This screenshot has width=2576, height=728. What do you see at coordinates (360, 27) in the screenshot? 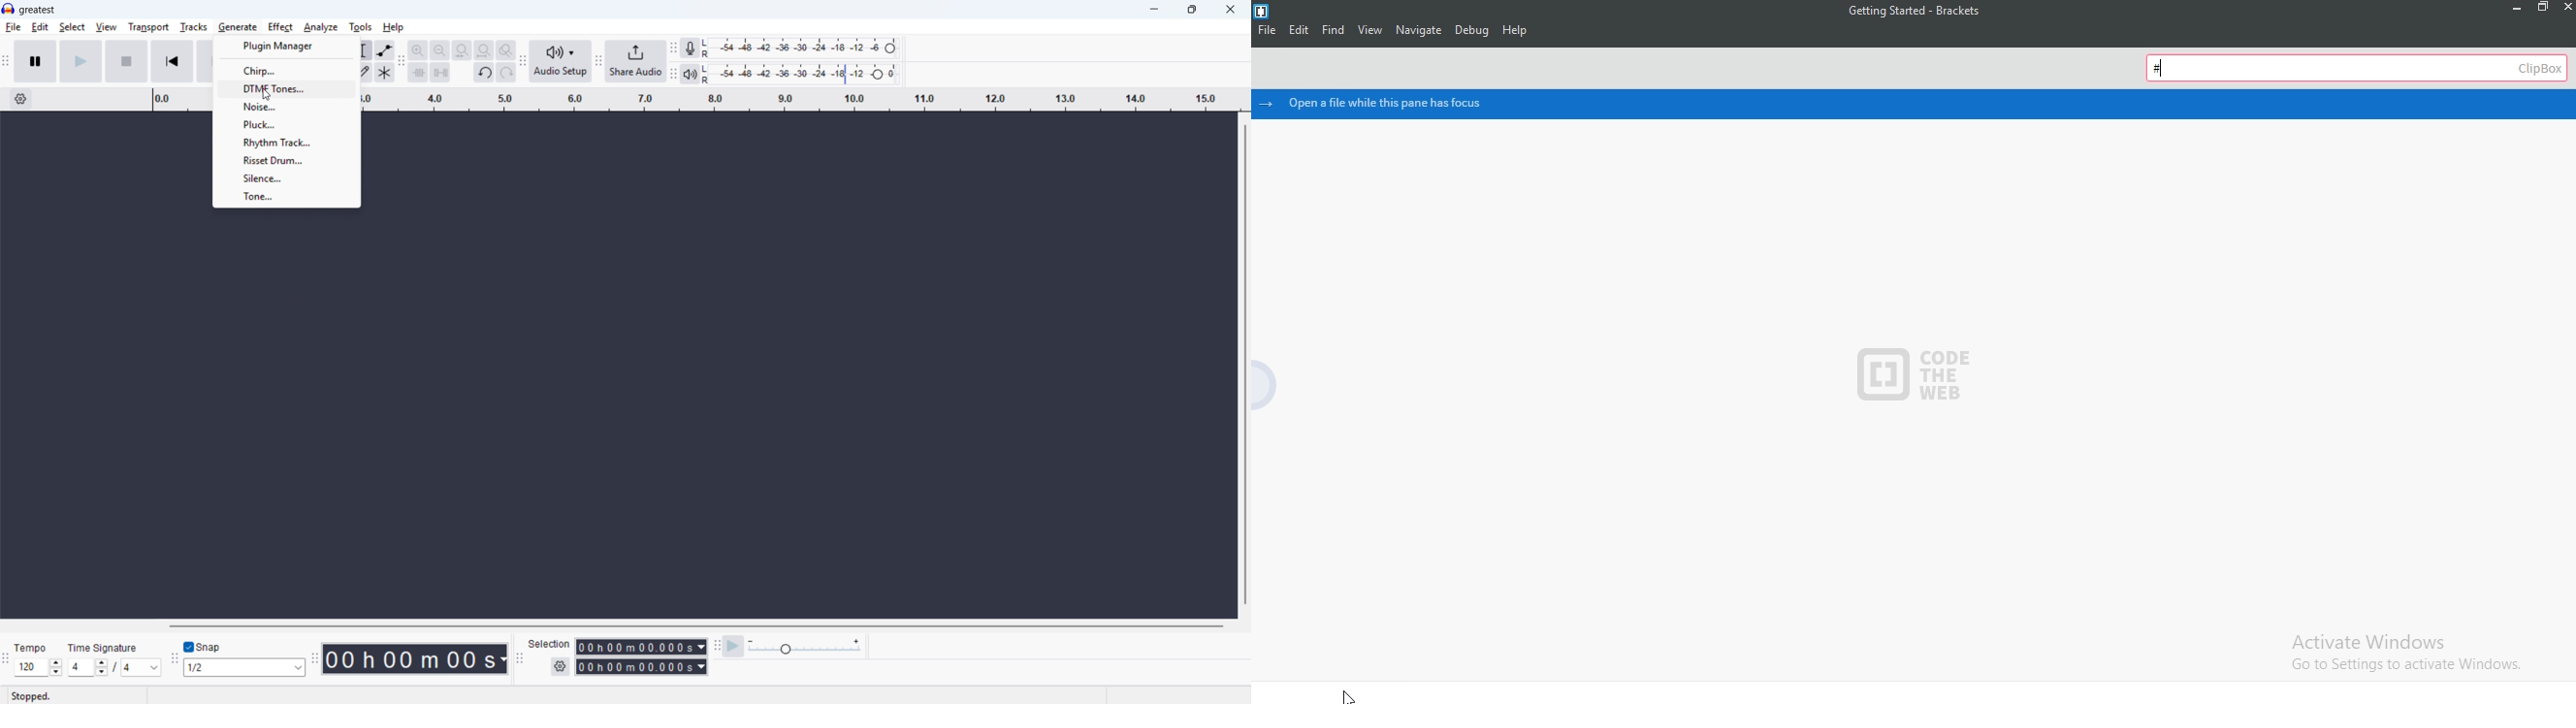
I see `tools` at bounding box center [360, 27].